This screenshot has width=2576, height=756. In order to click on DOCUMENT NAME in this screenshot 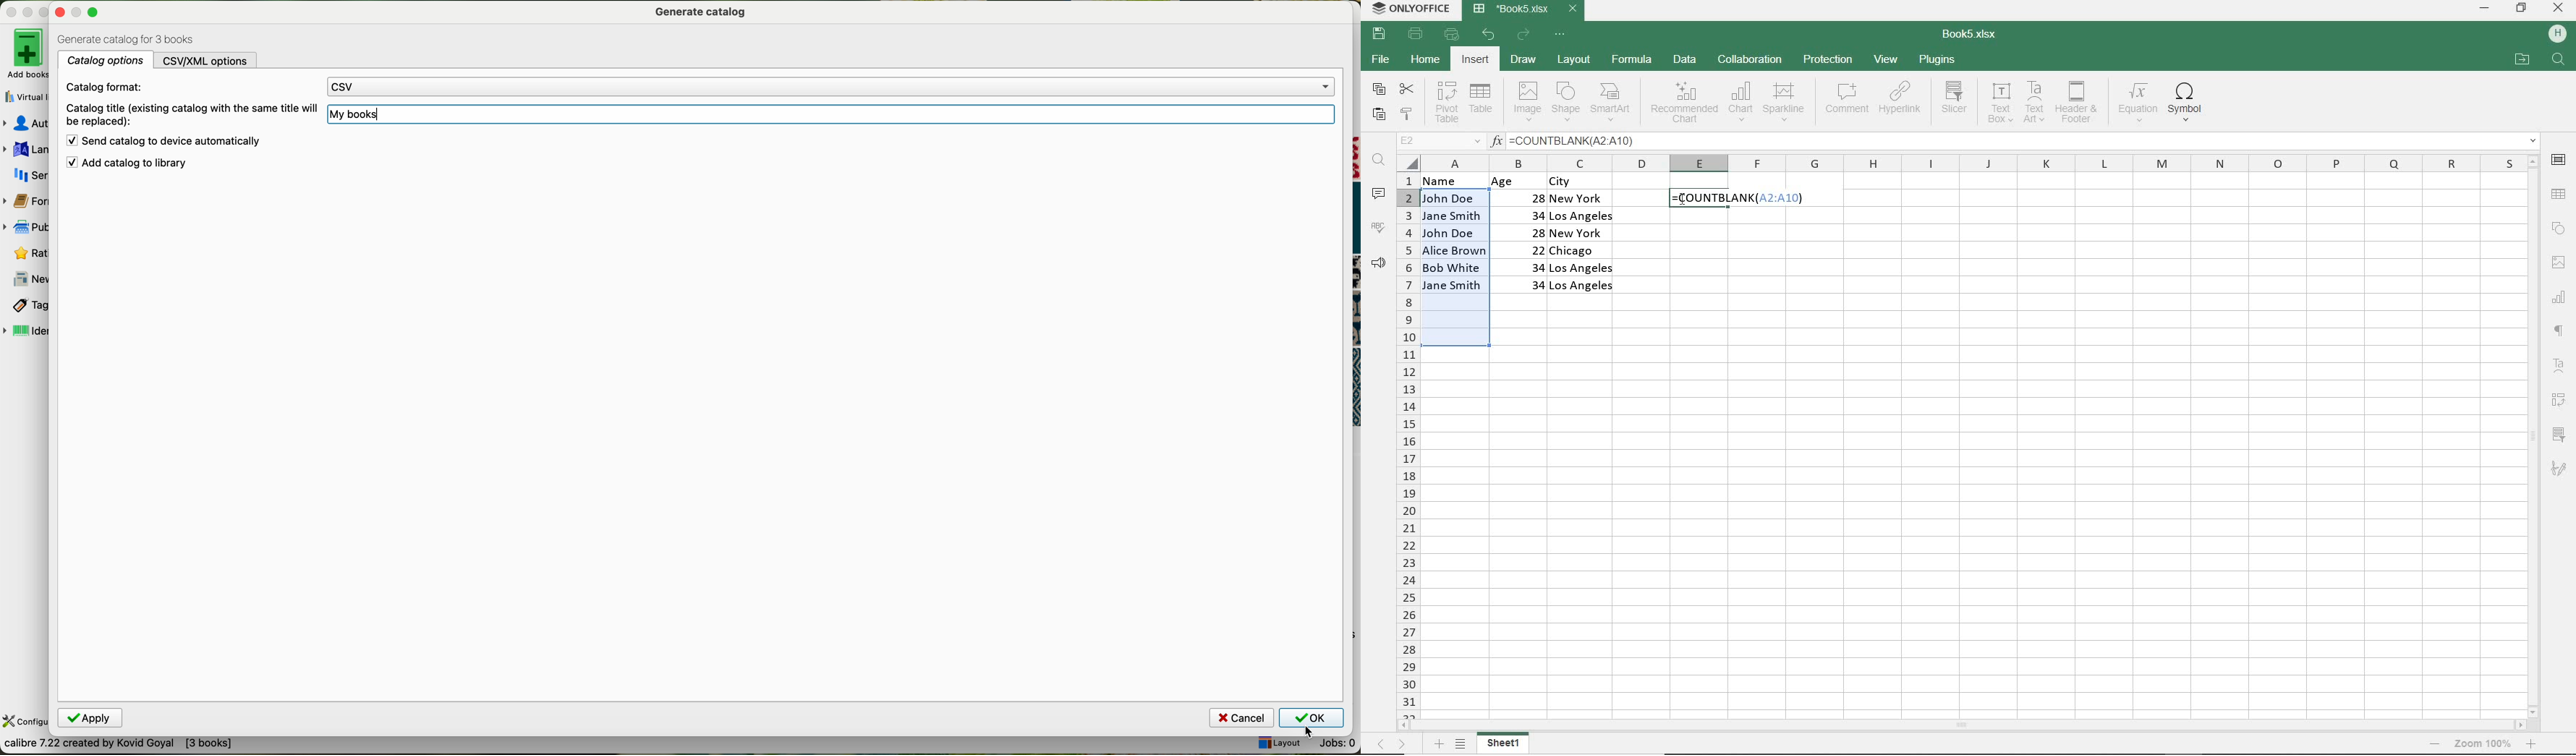, I will do `click(1972, 36)`.